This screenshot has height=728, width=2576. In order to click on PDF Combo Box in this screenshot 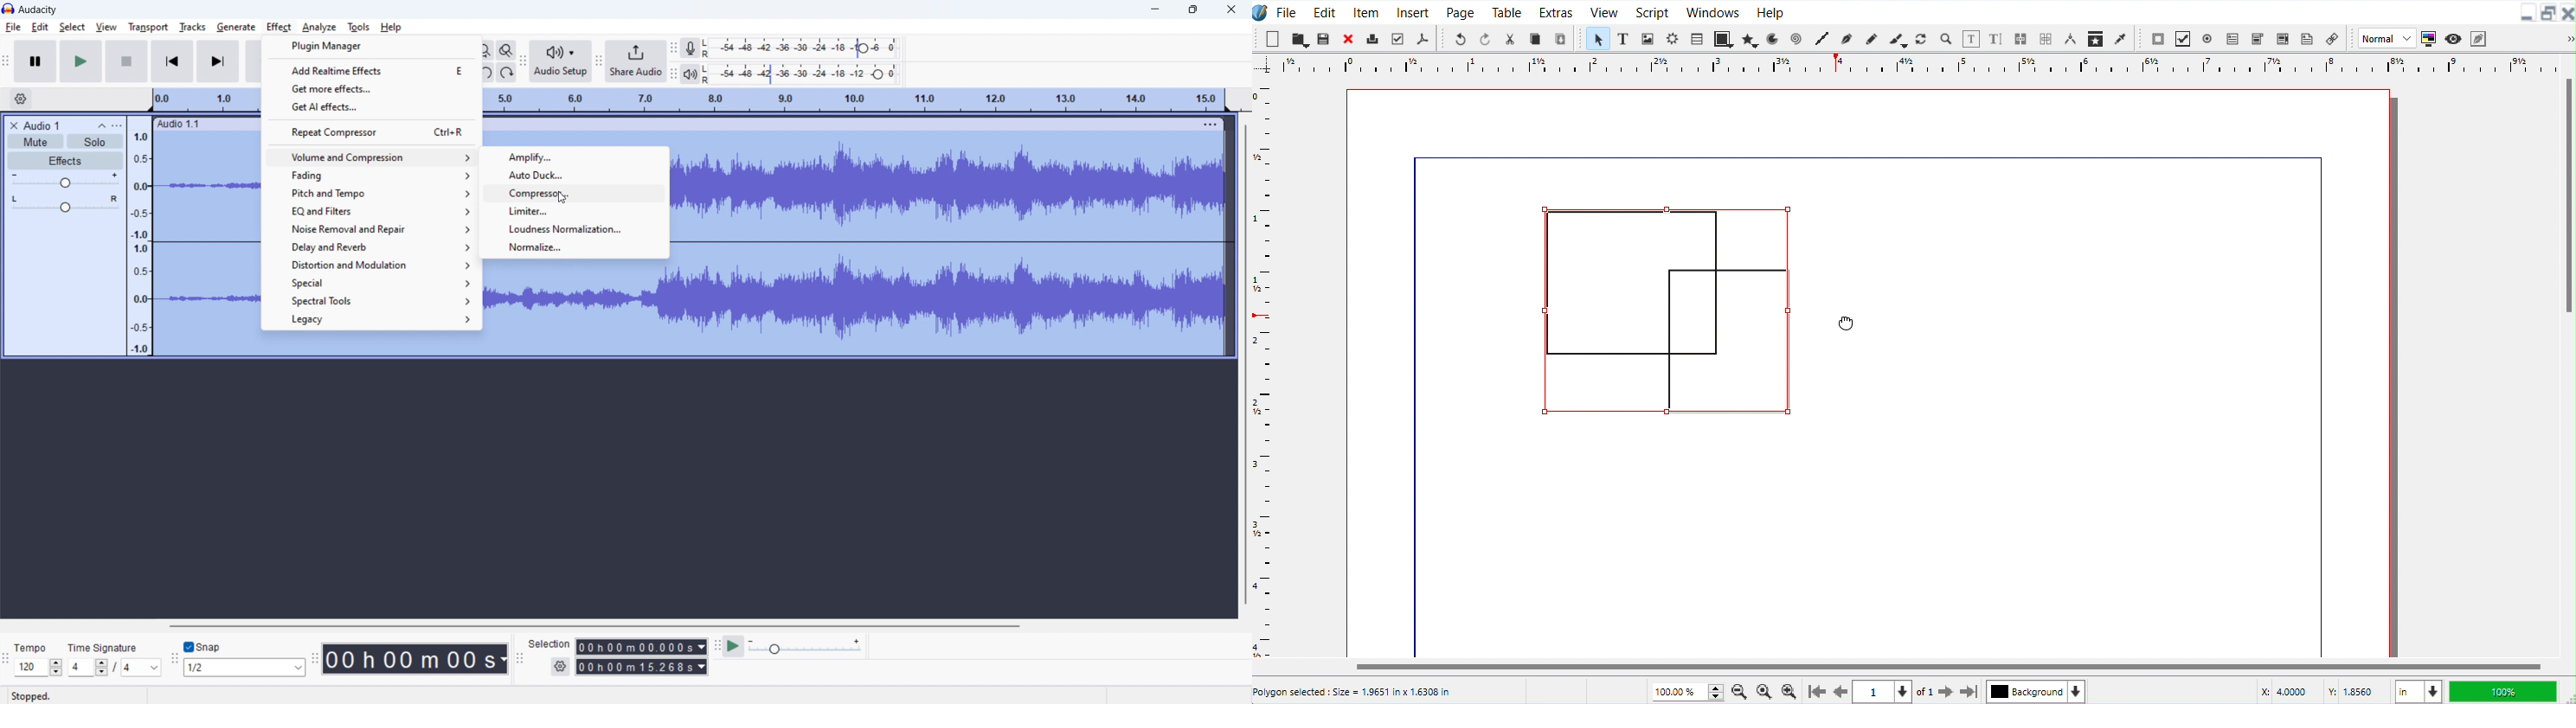, I will do `click(2258, 38)`.